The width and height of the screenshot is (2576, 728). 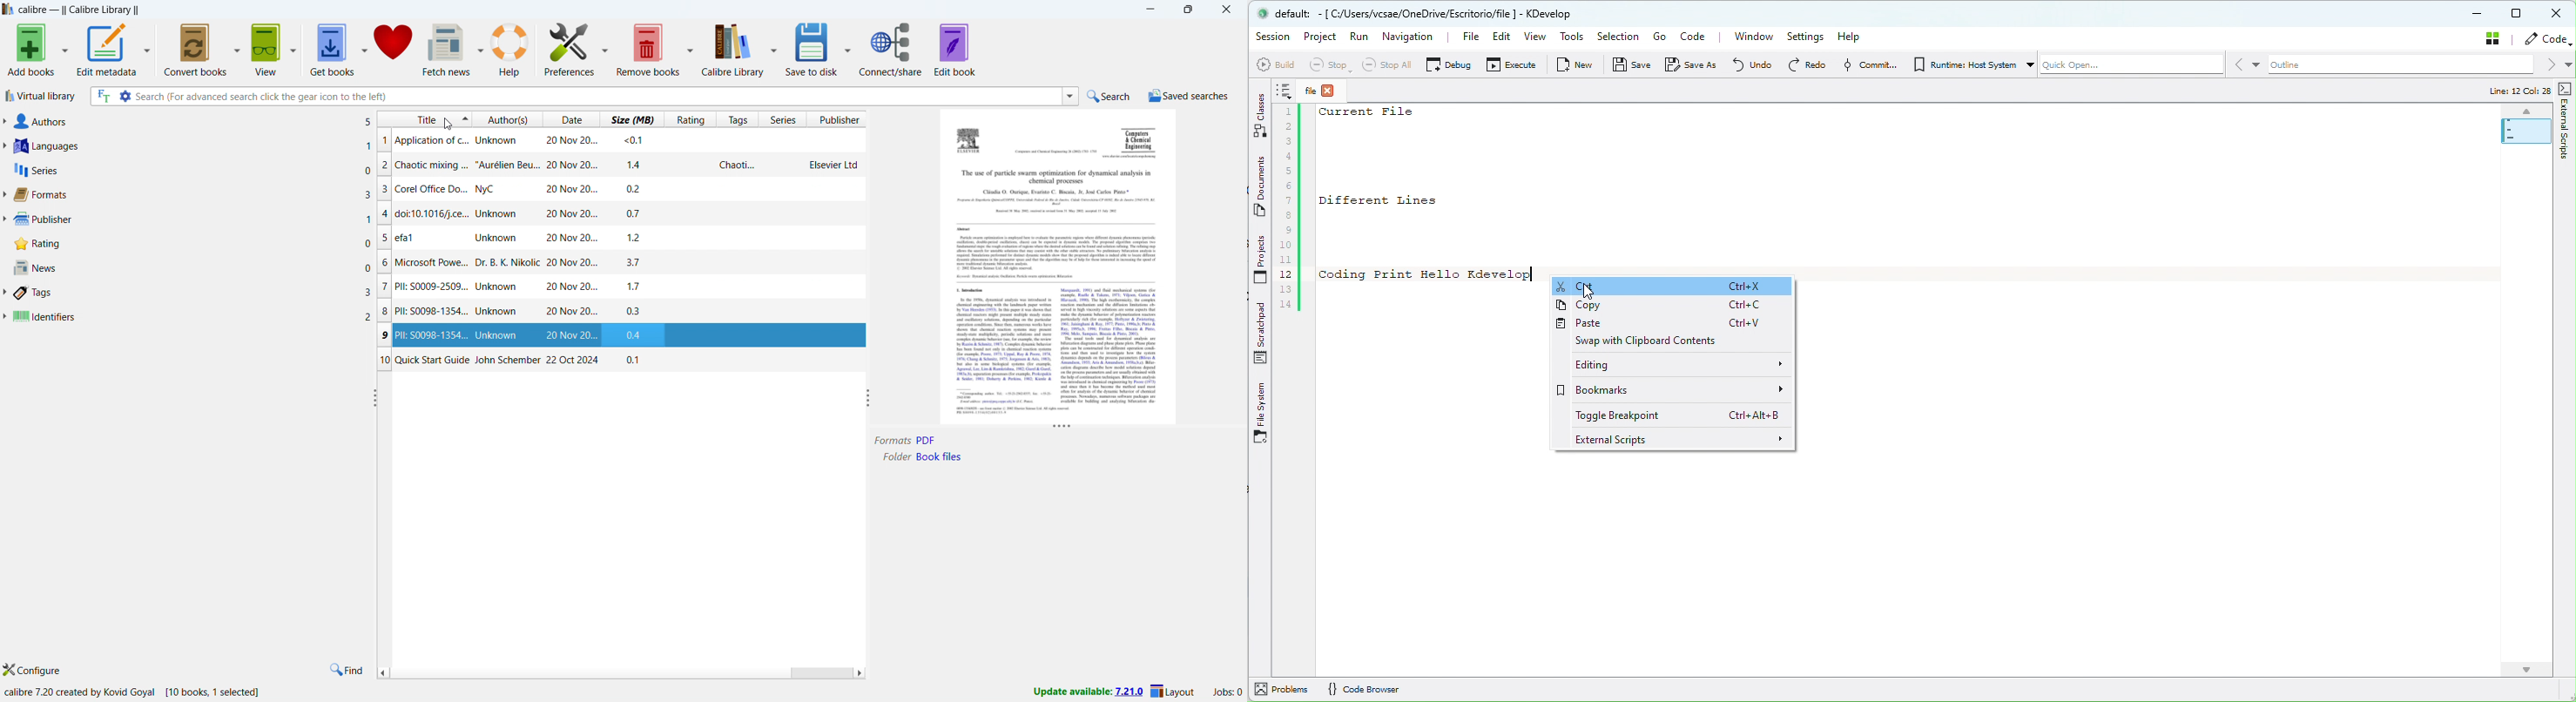 I want to click on get books, so click(x=331, y=48).